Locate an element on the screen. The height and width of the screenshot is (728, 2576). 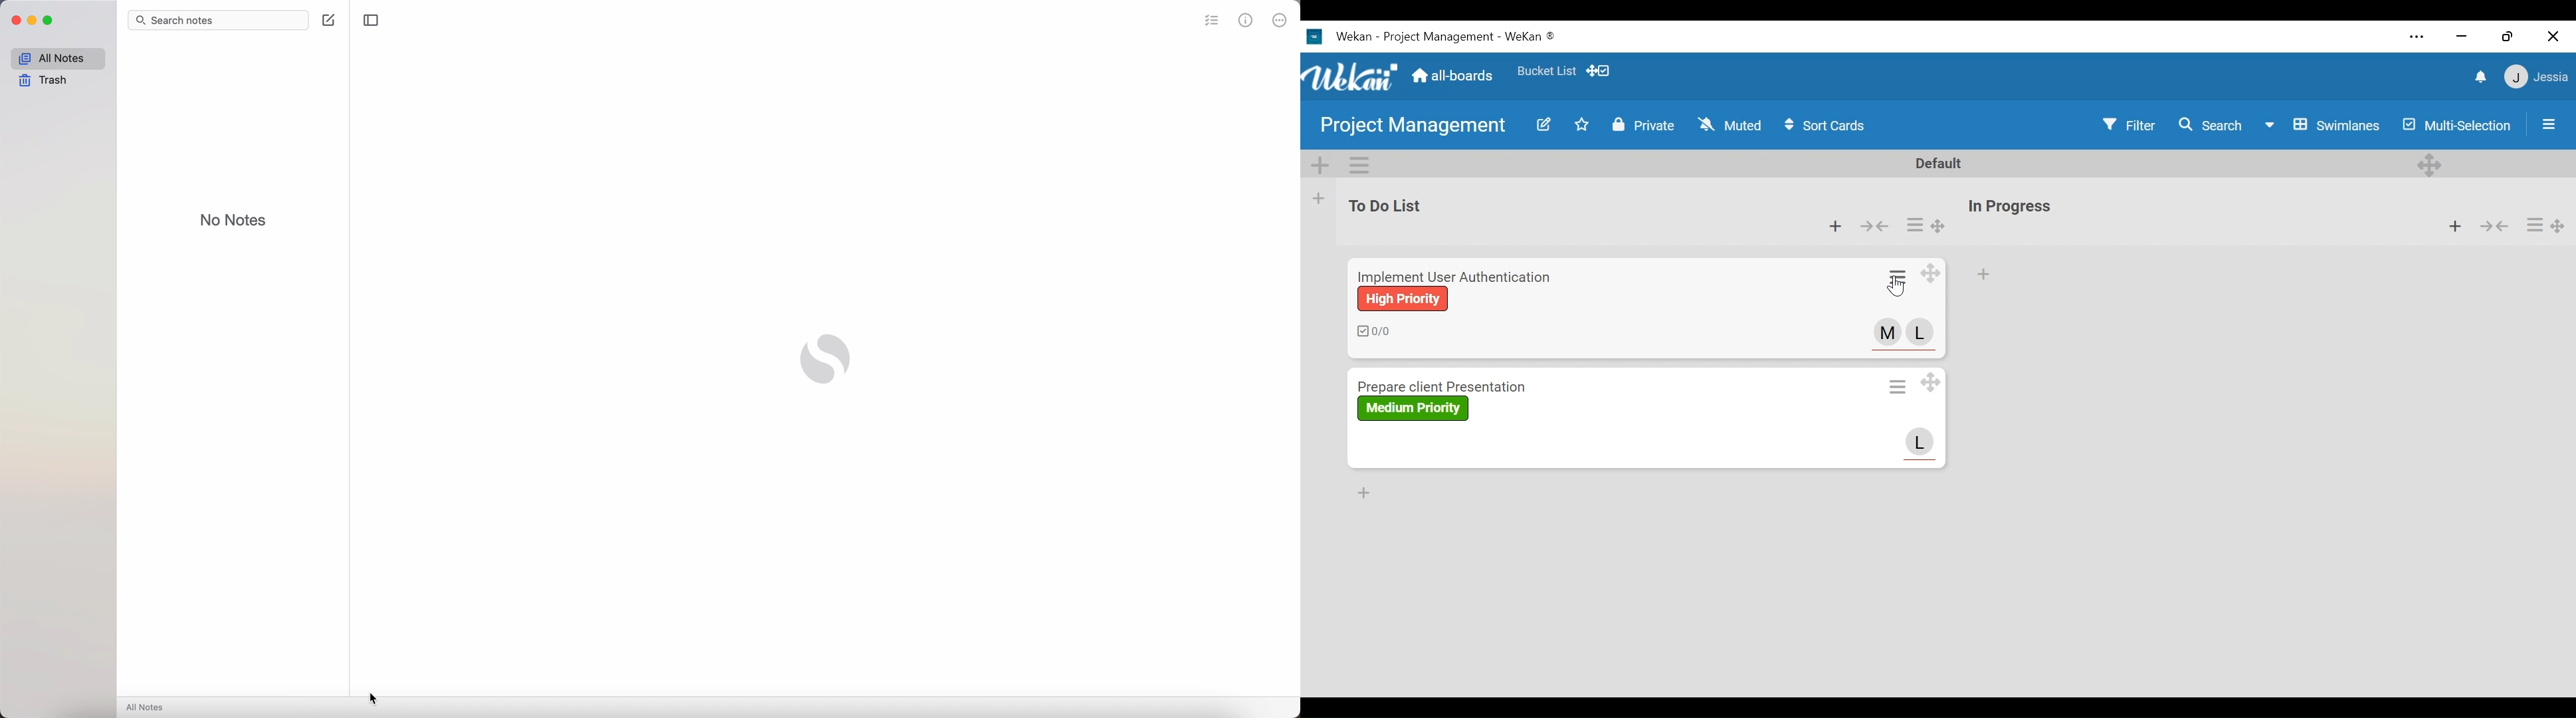
Member is located at coordinates (1886, 331).